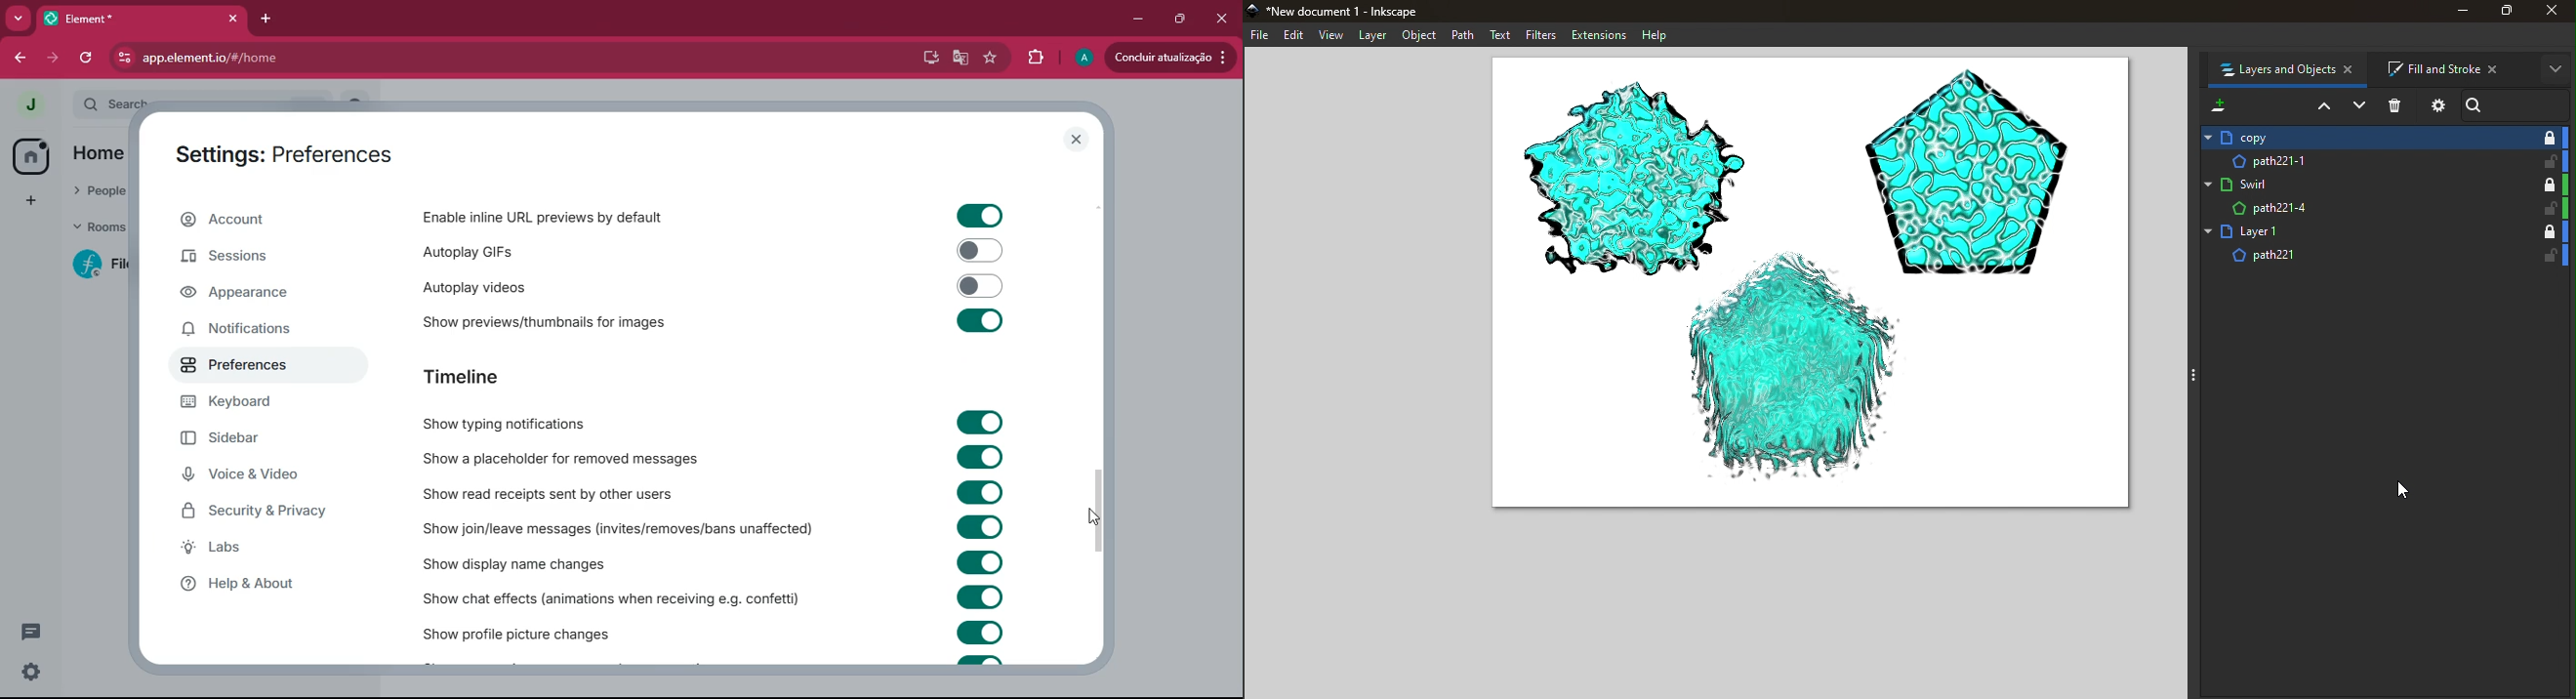 The image size is (2576, 700). What do you see at coordinates (2362, 183) in the screenshot?
I see `swirl` at bounding box center [2362, 183].